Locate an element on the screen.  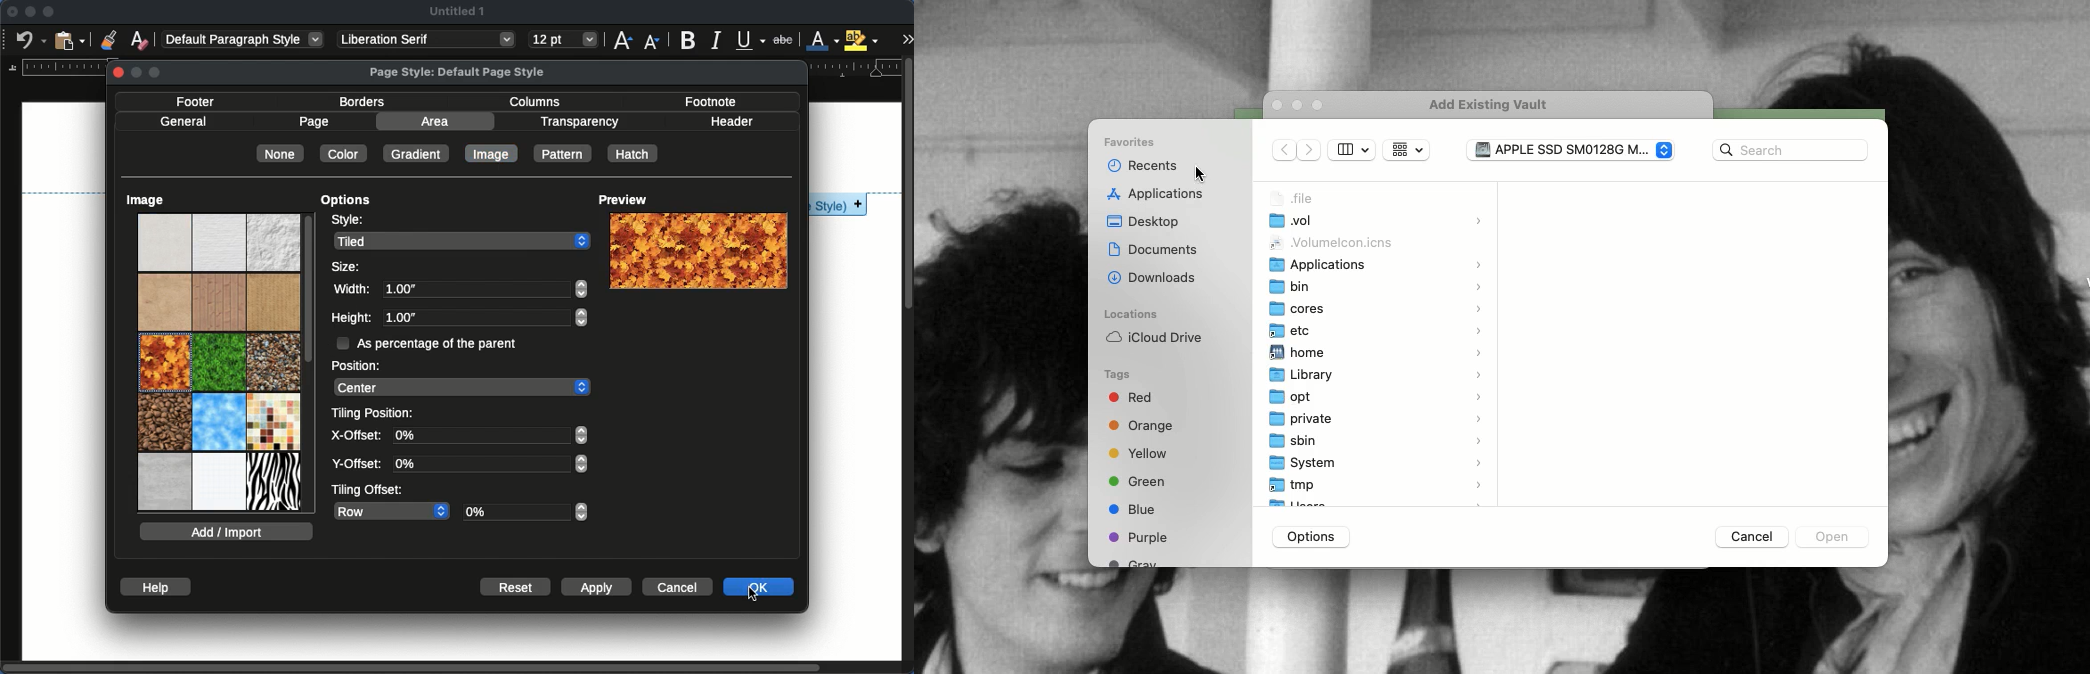
underline is located at coordinates (751, 37).